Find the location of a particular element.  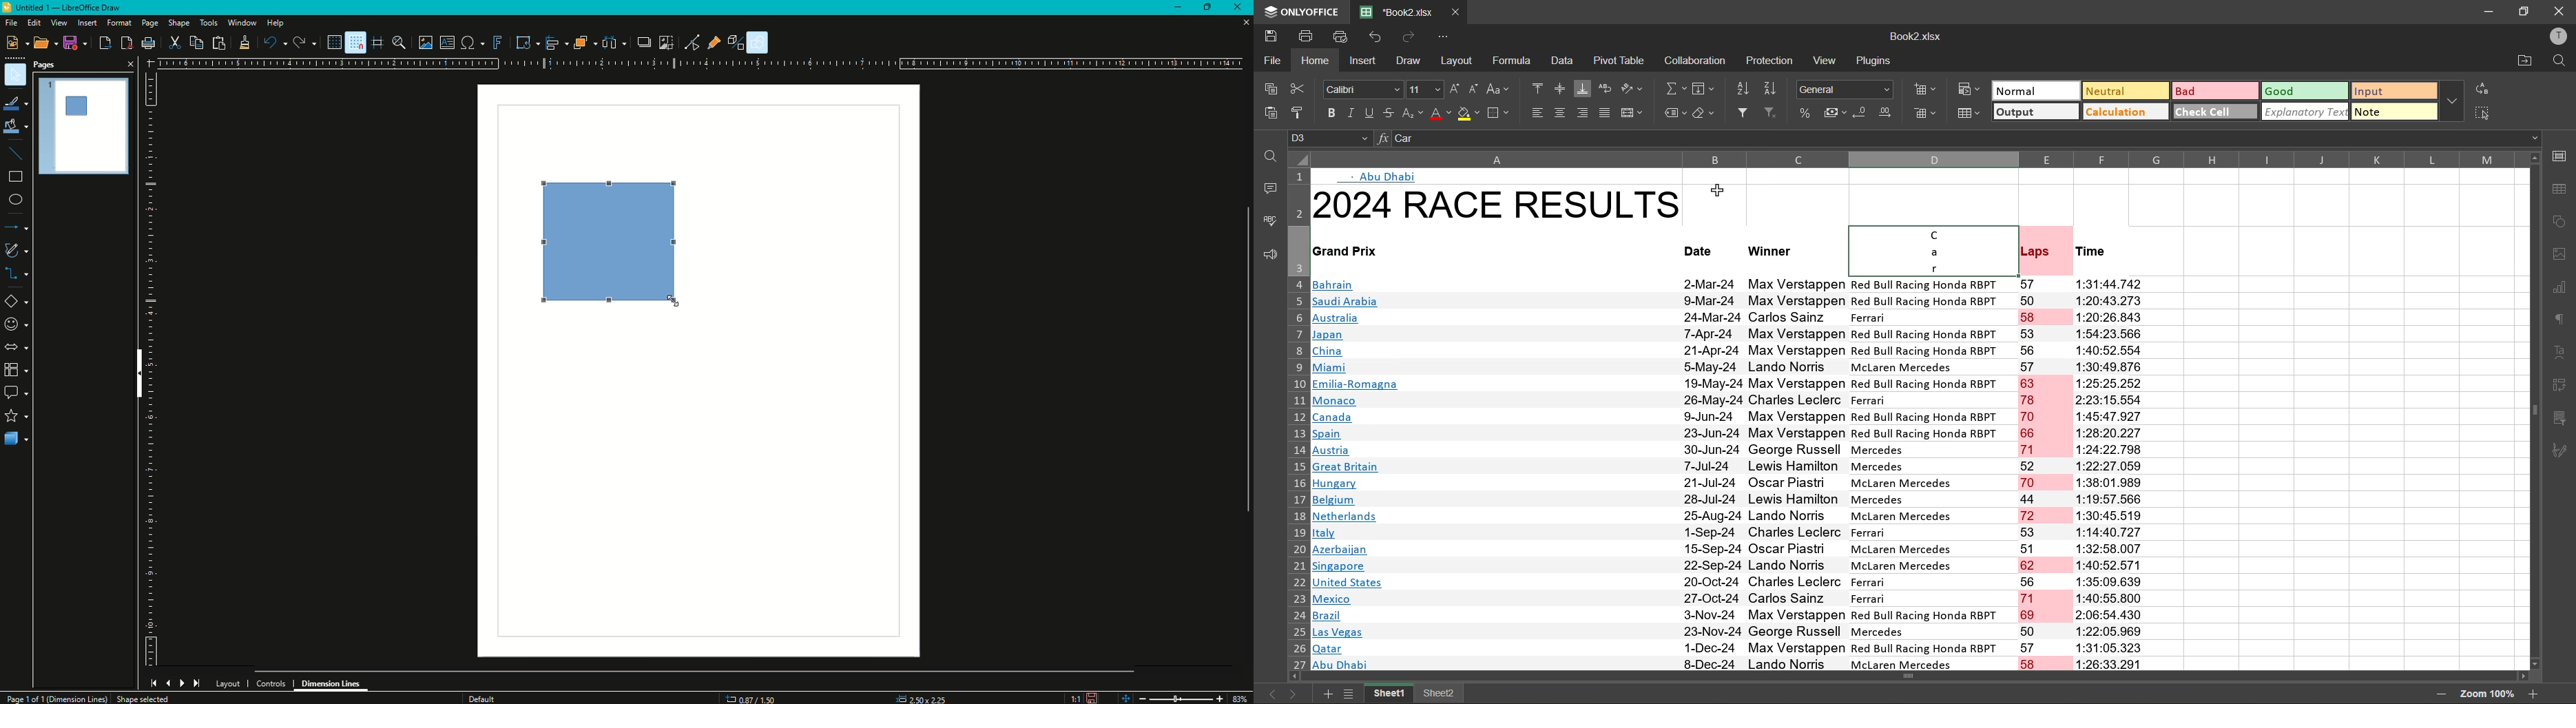

Helplines is located at coordinates (377, 42).